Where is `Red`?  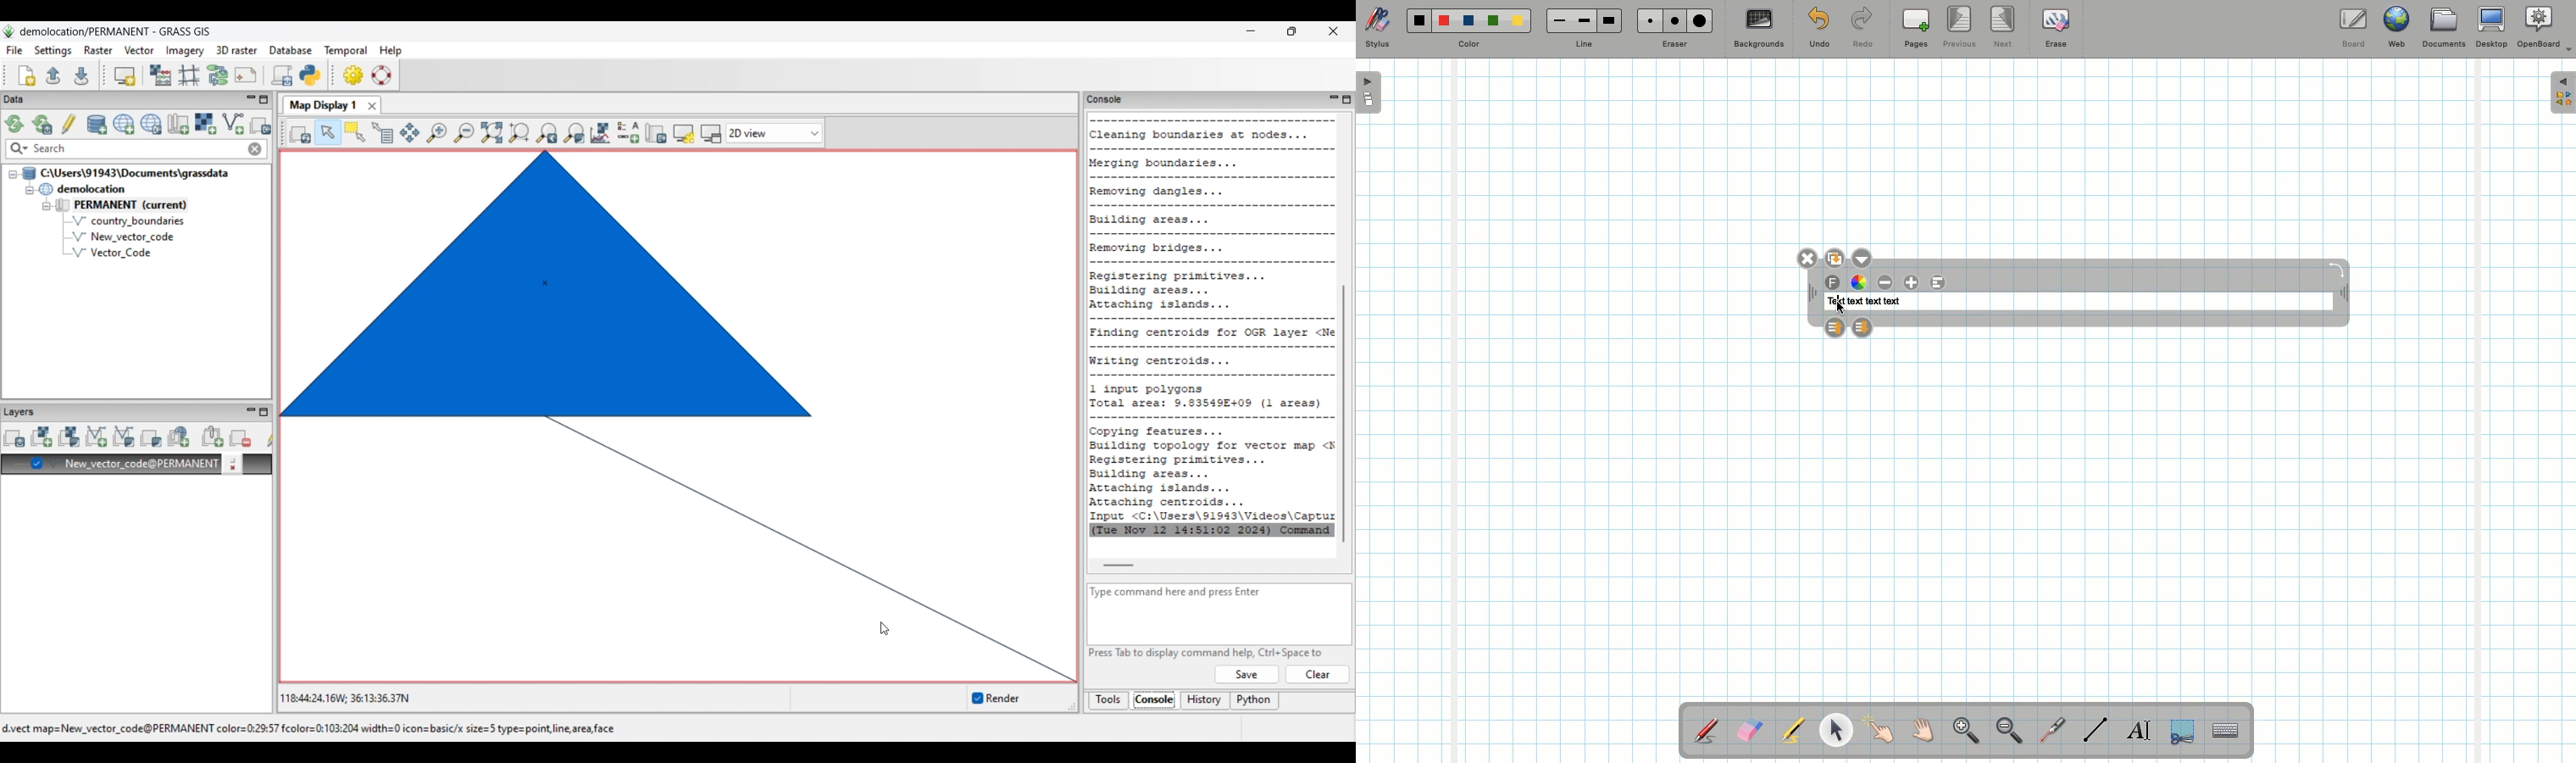 Red is located at coordinates (1445, 21).